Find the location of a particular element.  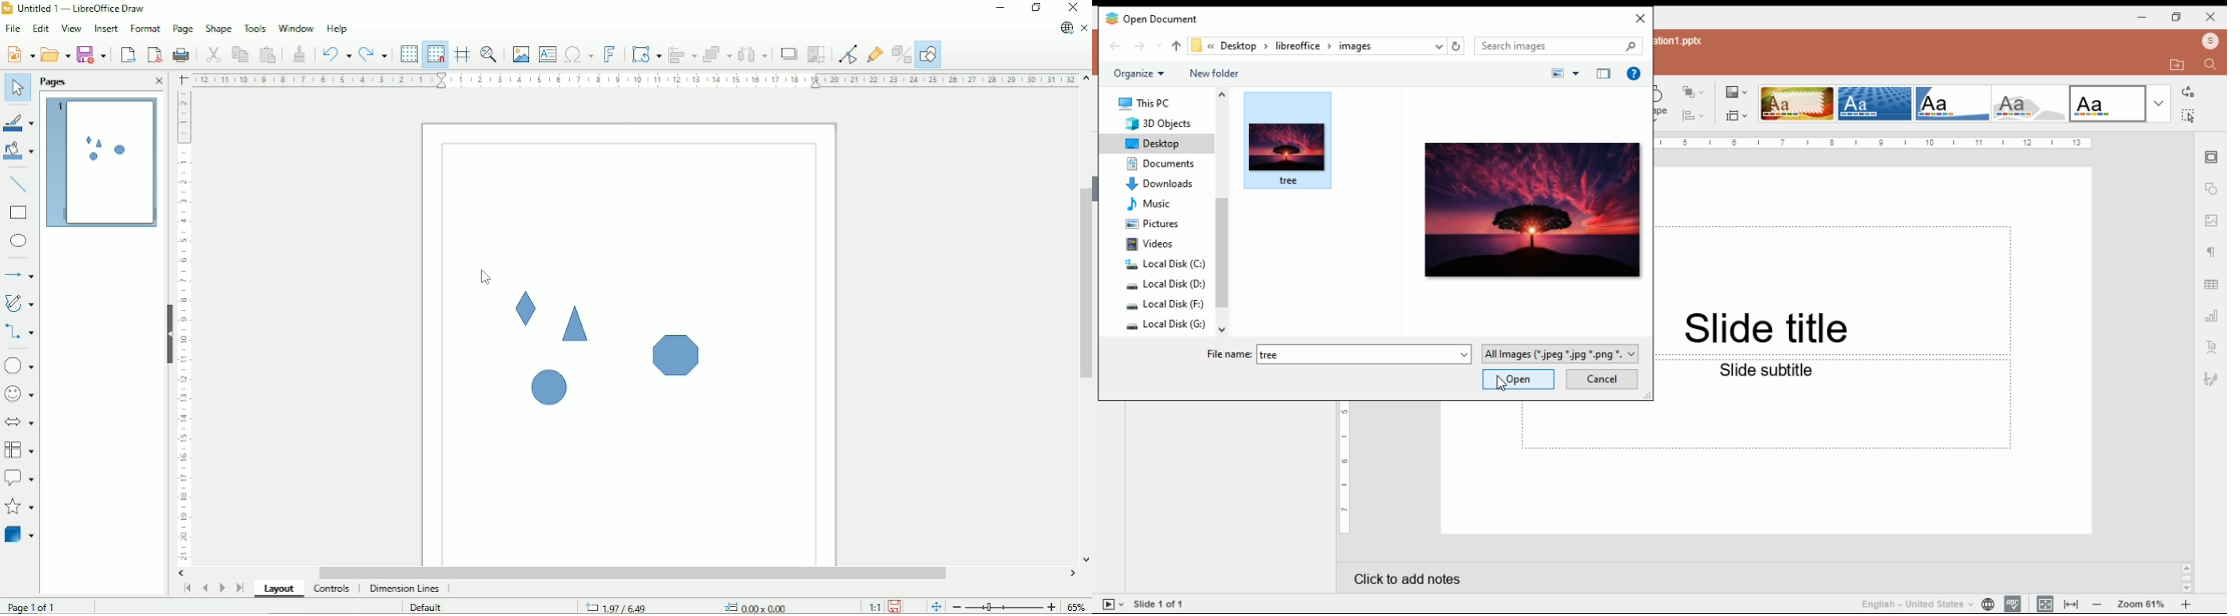

Edit is located at coordinates (40, 29).